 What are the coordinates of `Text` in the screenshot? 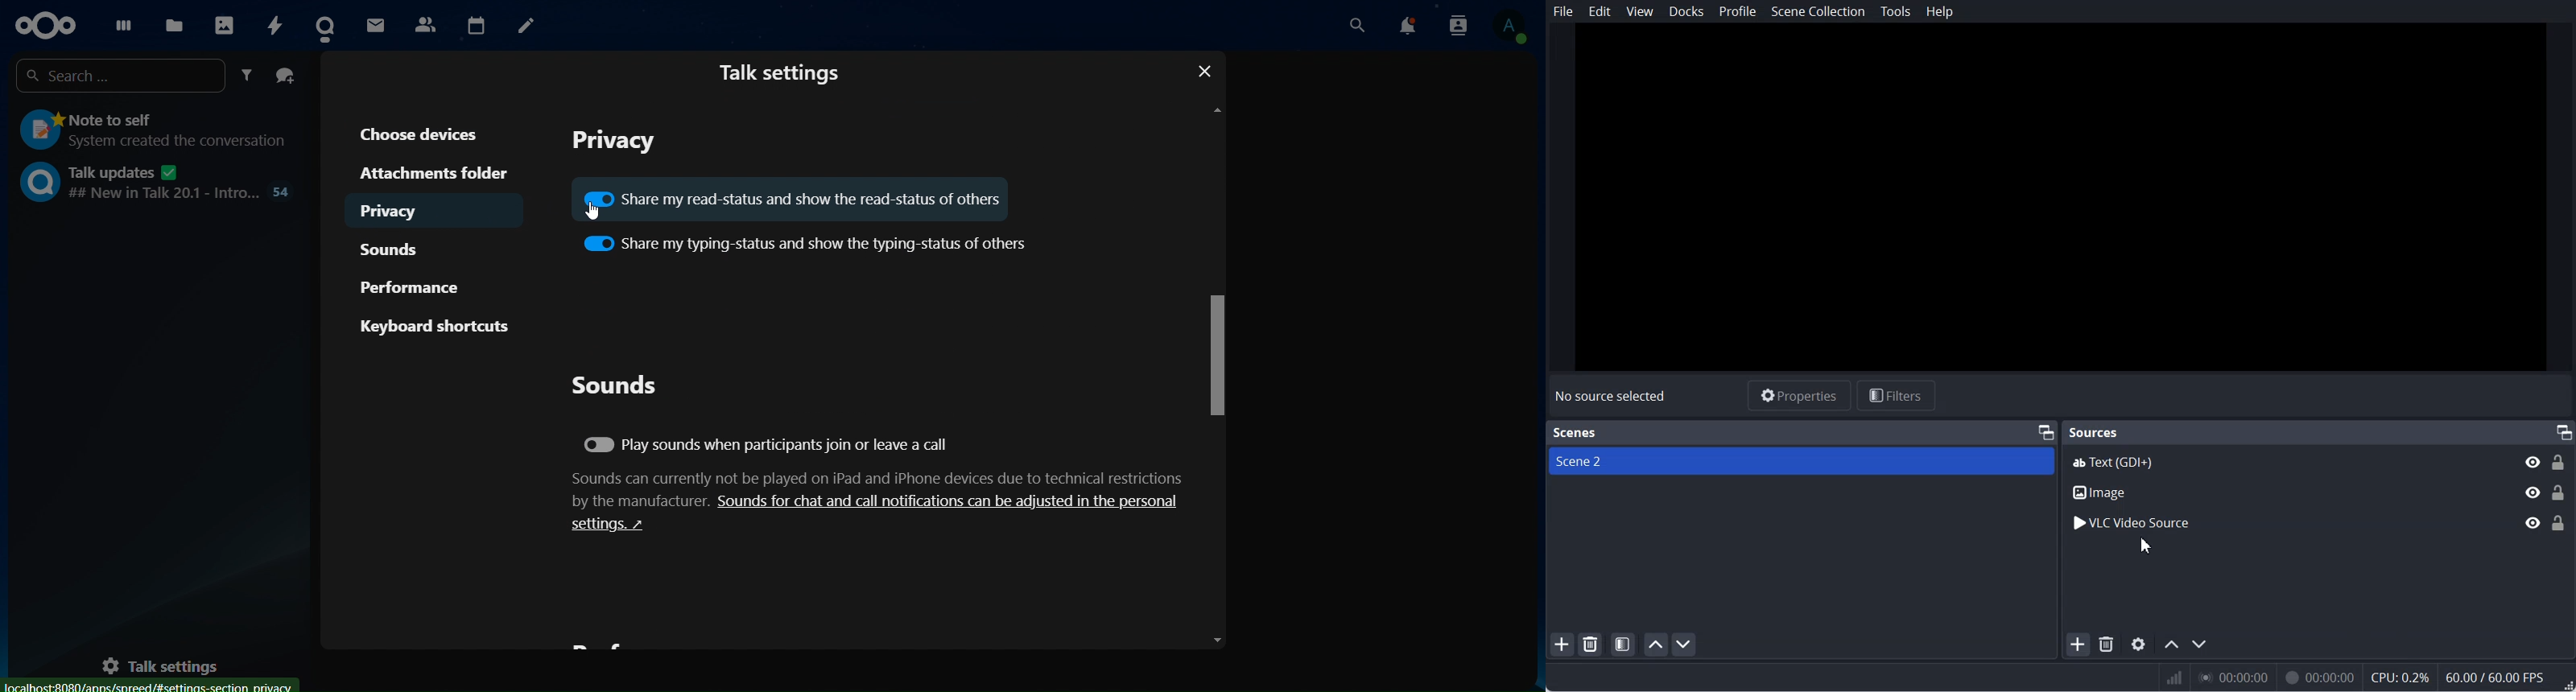 It's located at (1573, 433).